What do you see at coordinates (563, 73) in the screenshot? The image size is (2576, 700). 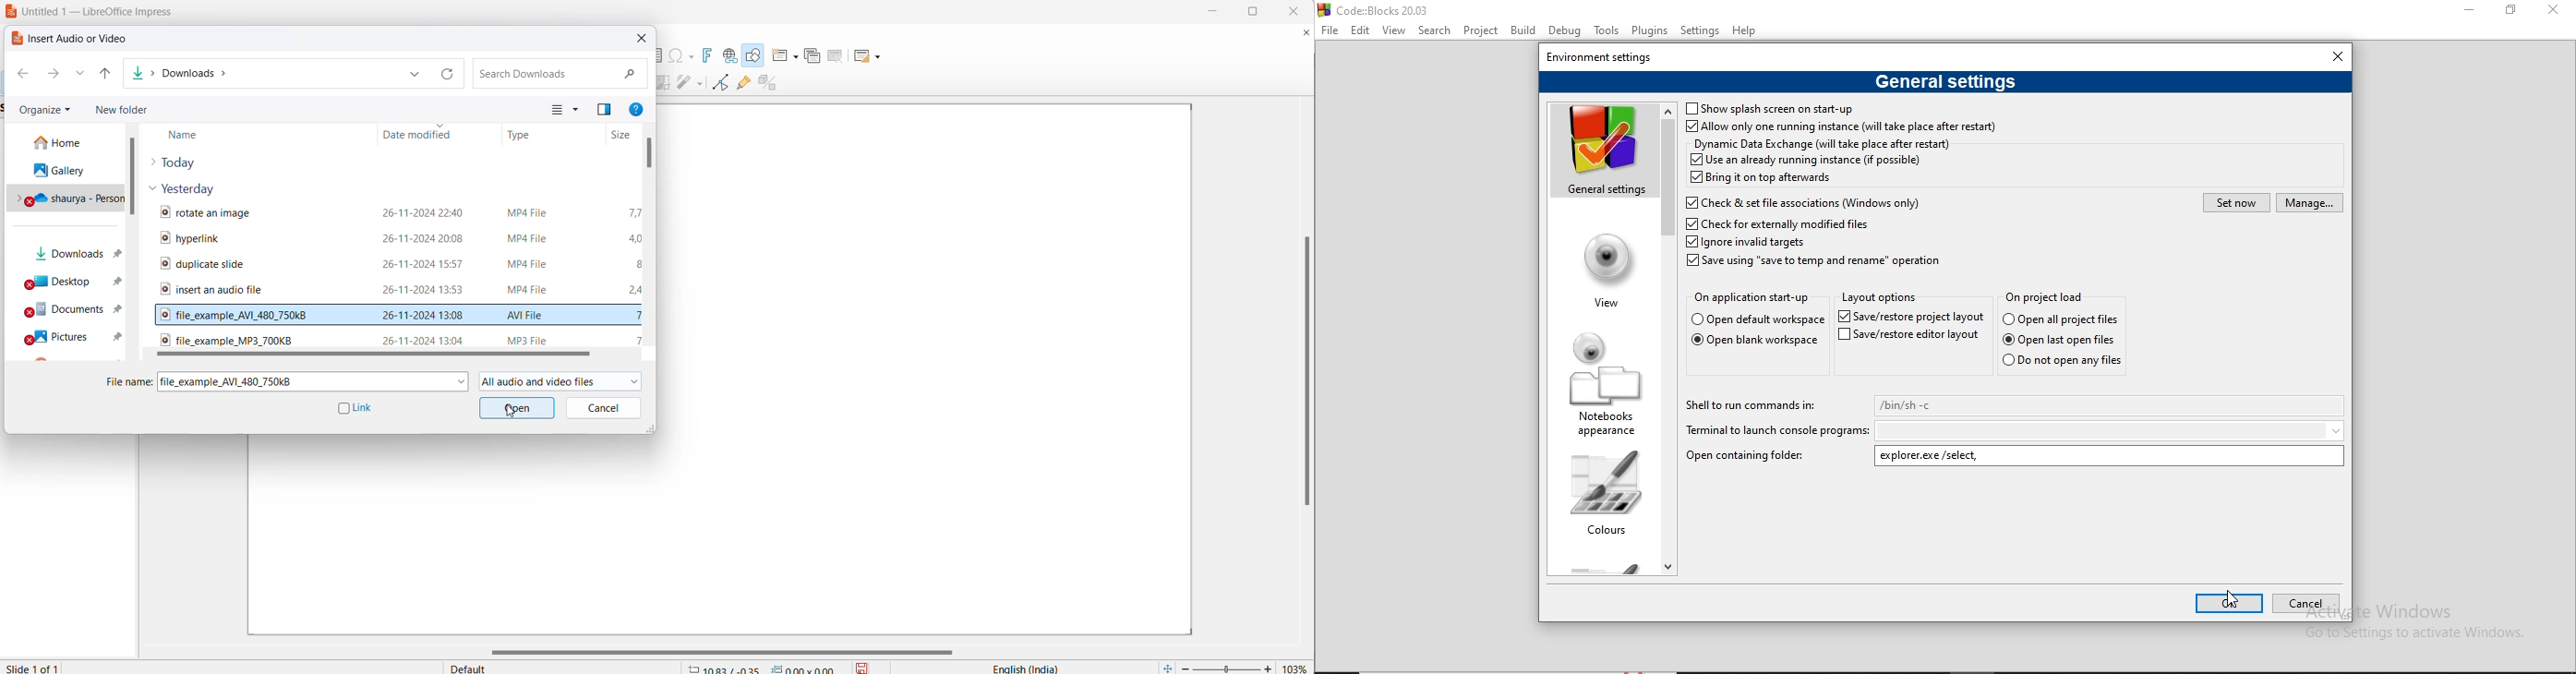 I see `search file bos` at bounding box center [563, 73].